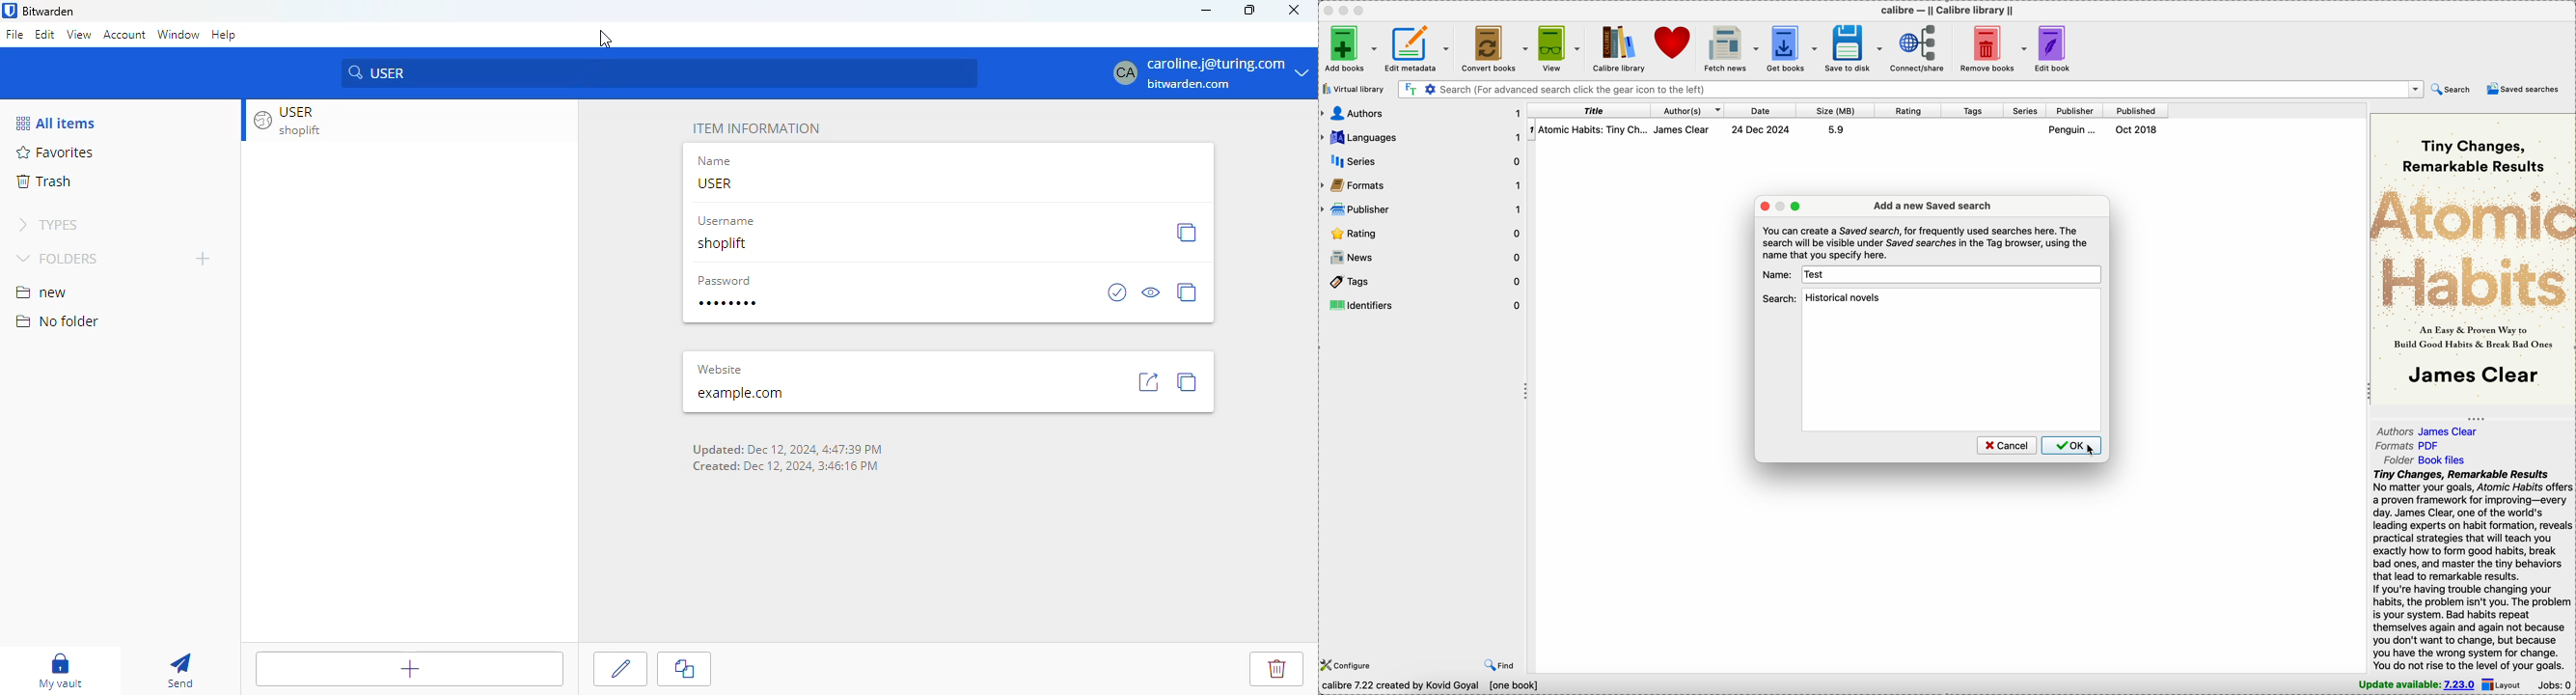  What do you see at coordinates (124, 37) in the screenshot?
I see `account` at bounding box center [124, 37].